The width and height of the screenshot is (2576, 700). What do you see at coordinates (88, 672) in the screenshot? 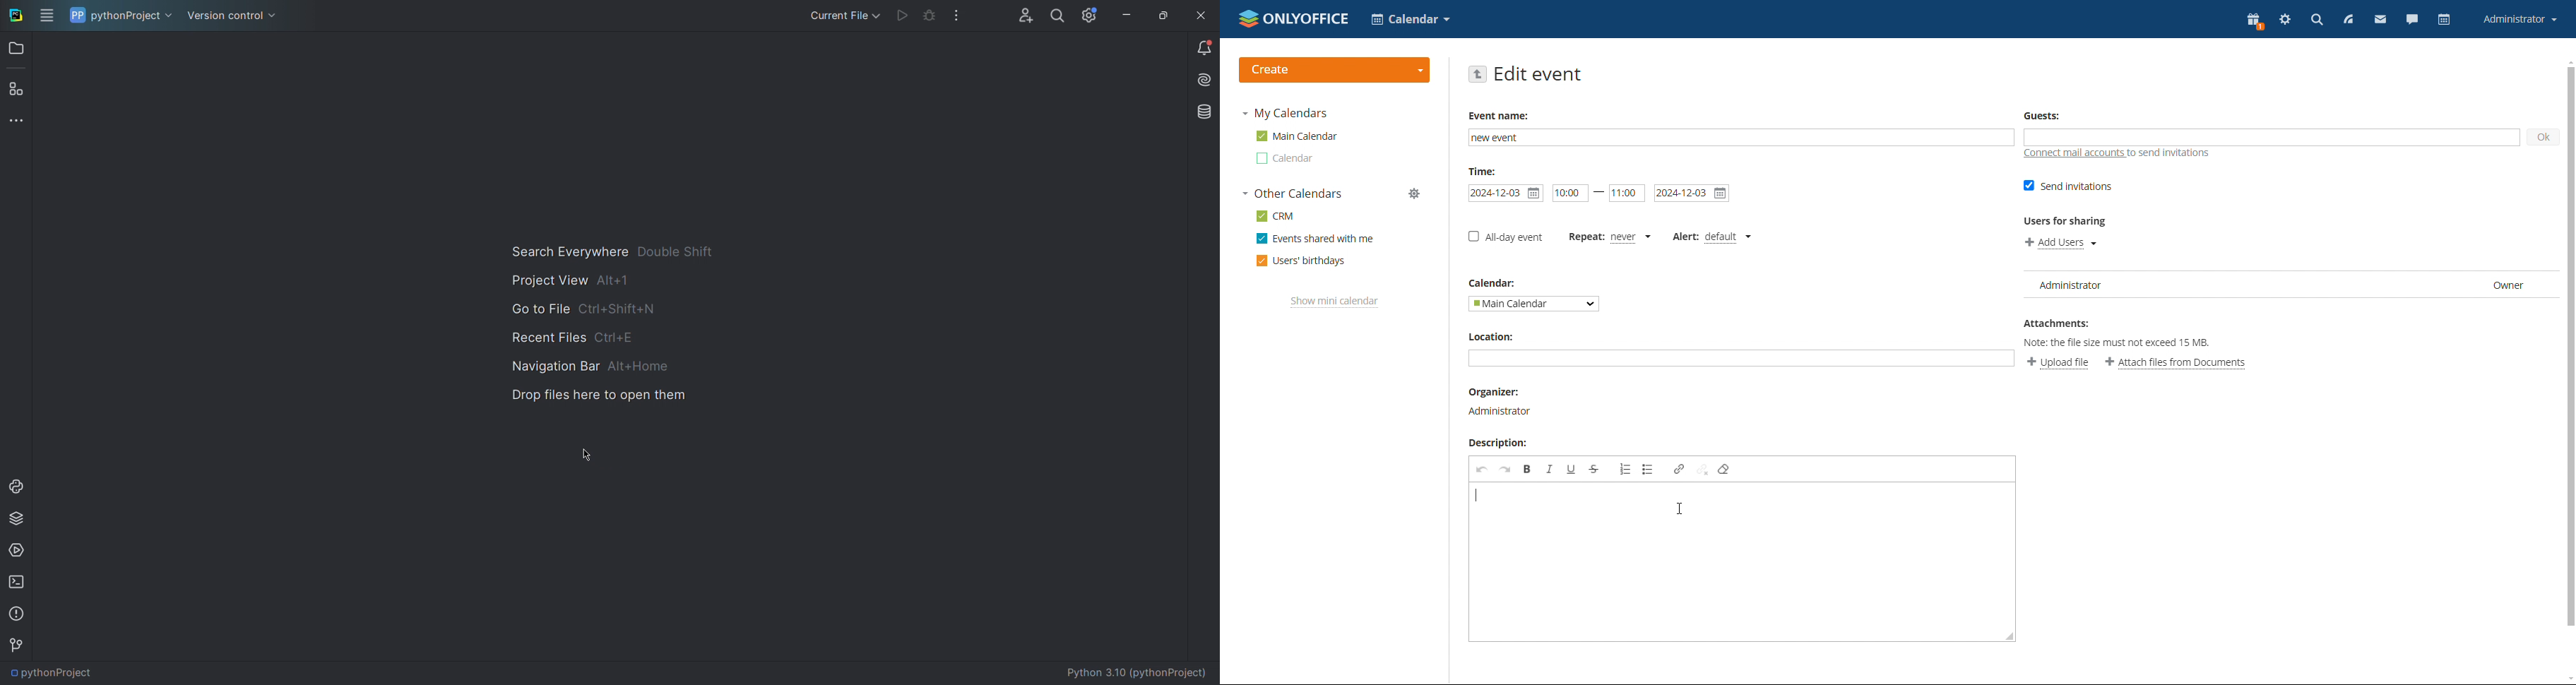
I see `Python project` at bounding box center [88, 672].